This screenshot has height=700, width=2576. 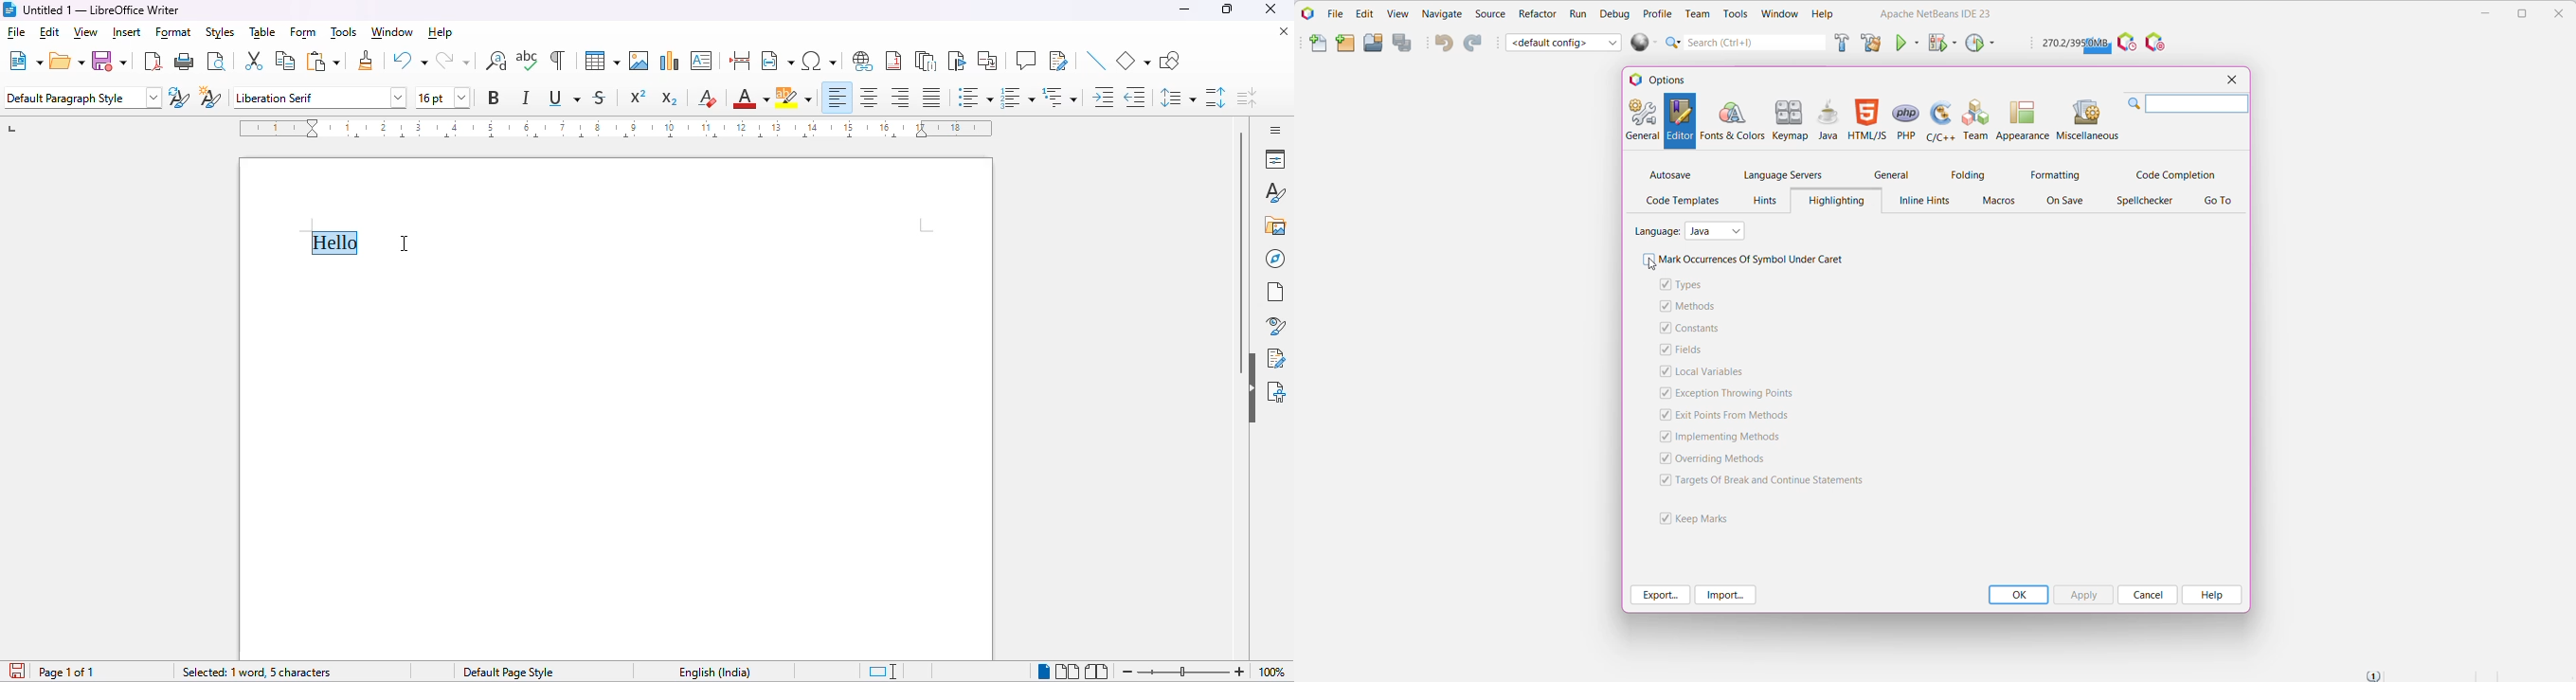 What do you see at coordinates (211, 97) in the screenshot?
I see `new style from selection` at bounding box center [211, 97].